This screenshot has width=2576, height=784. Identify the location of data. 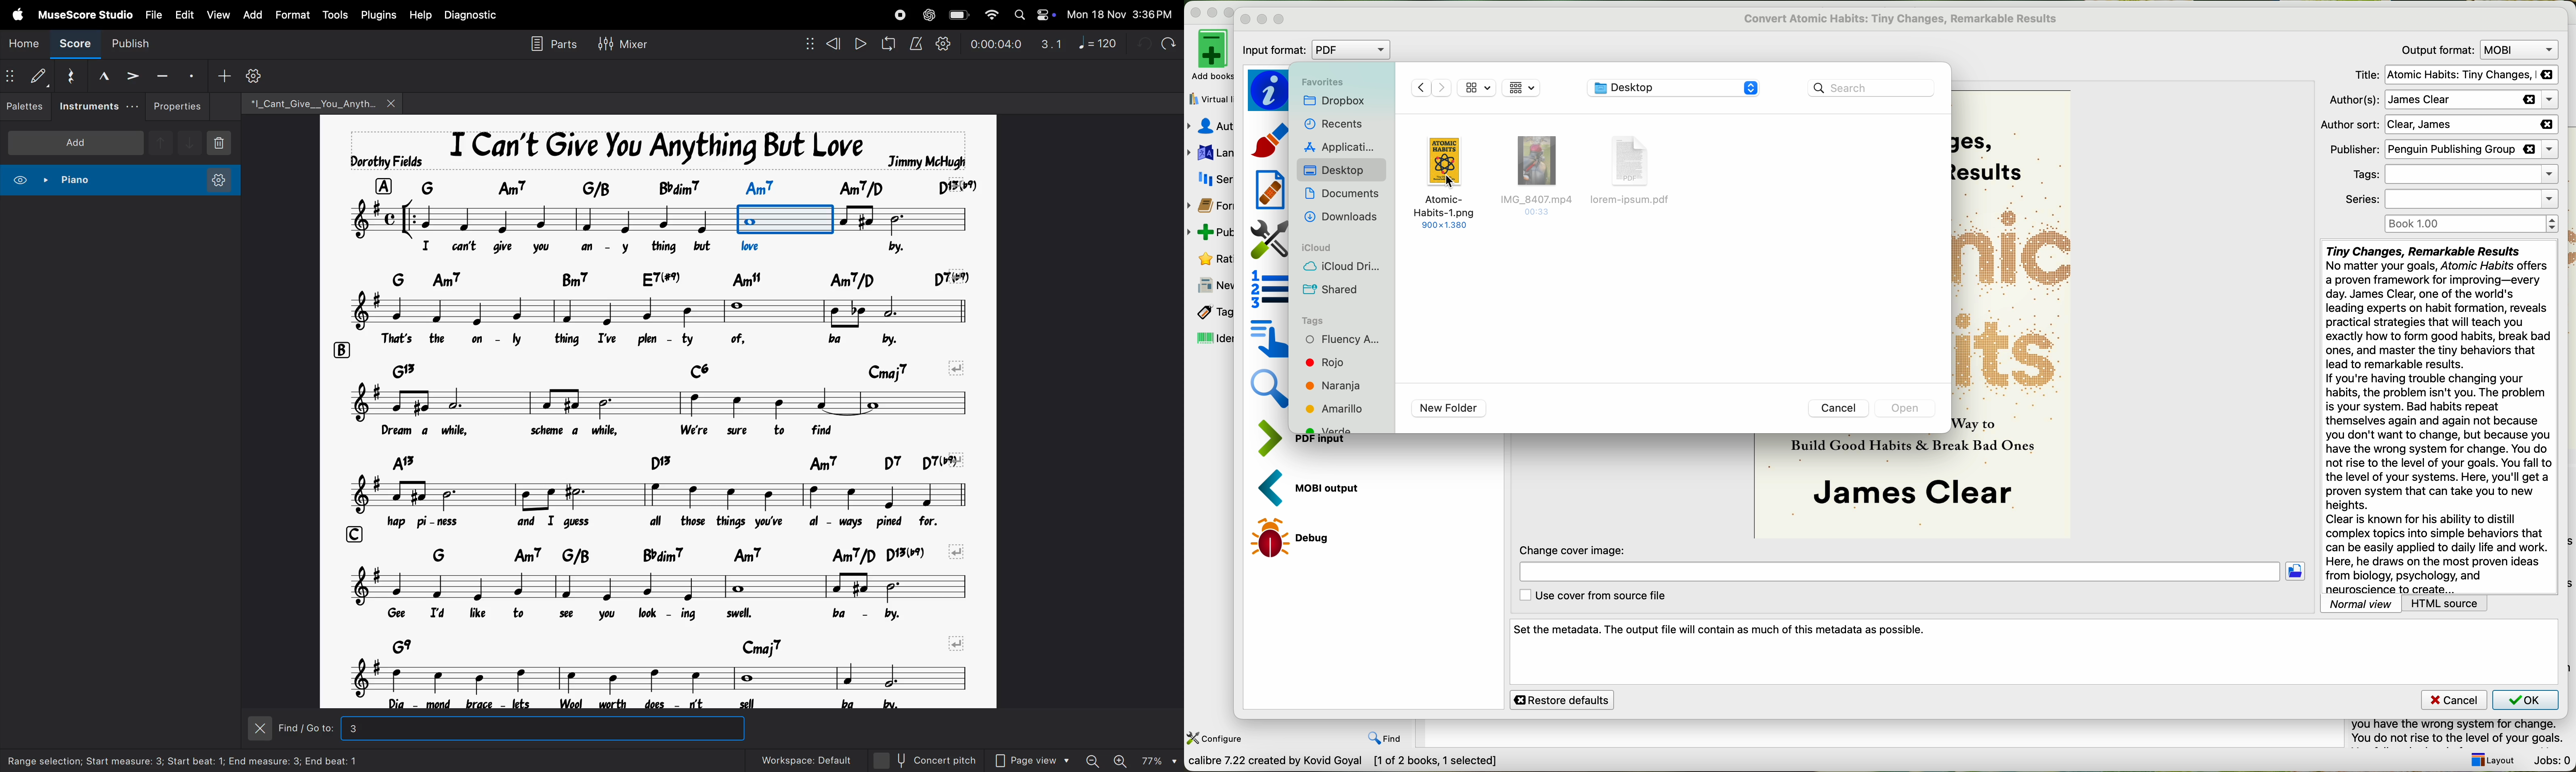
(1344, 762).